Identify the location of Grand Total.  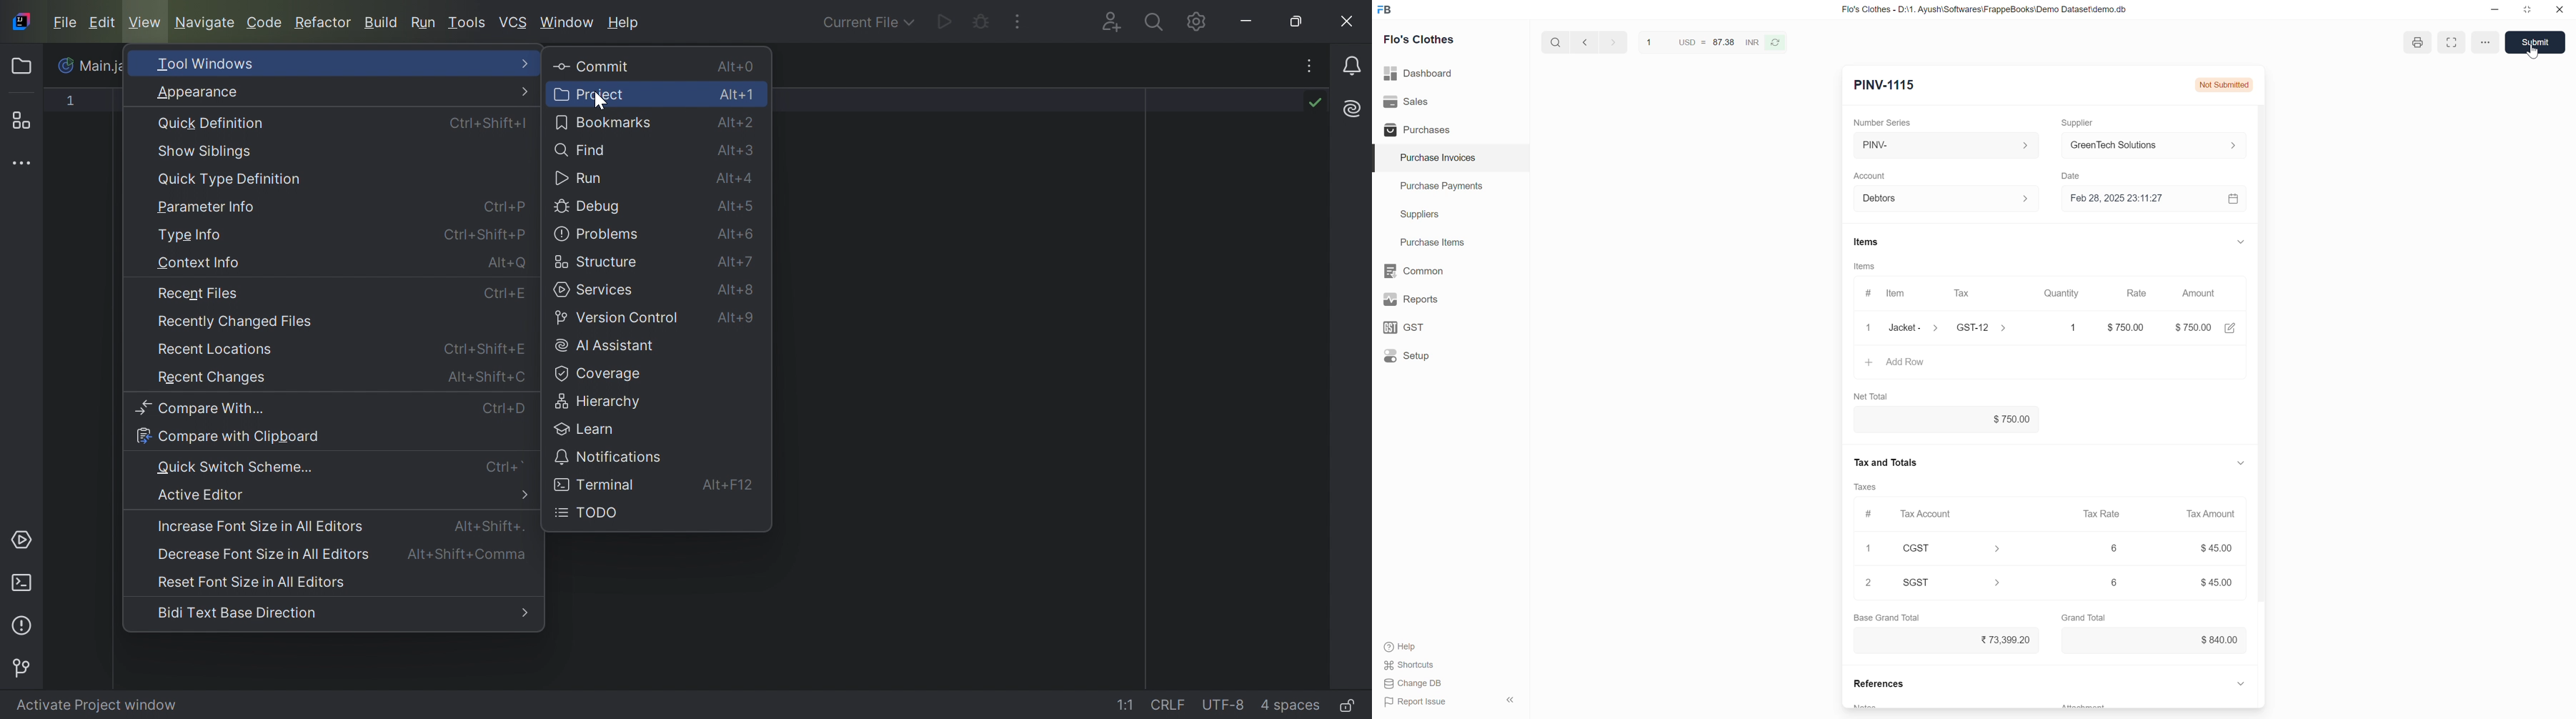
(2084, 618).